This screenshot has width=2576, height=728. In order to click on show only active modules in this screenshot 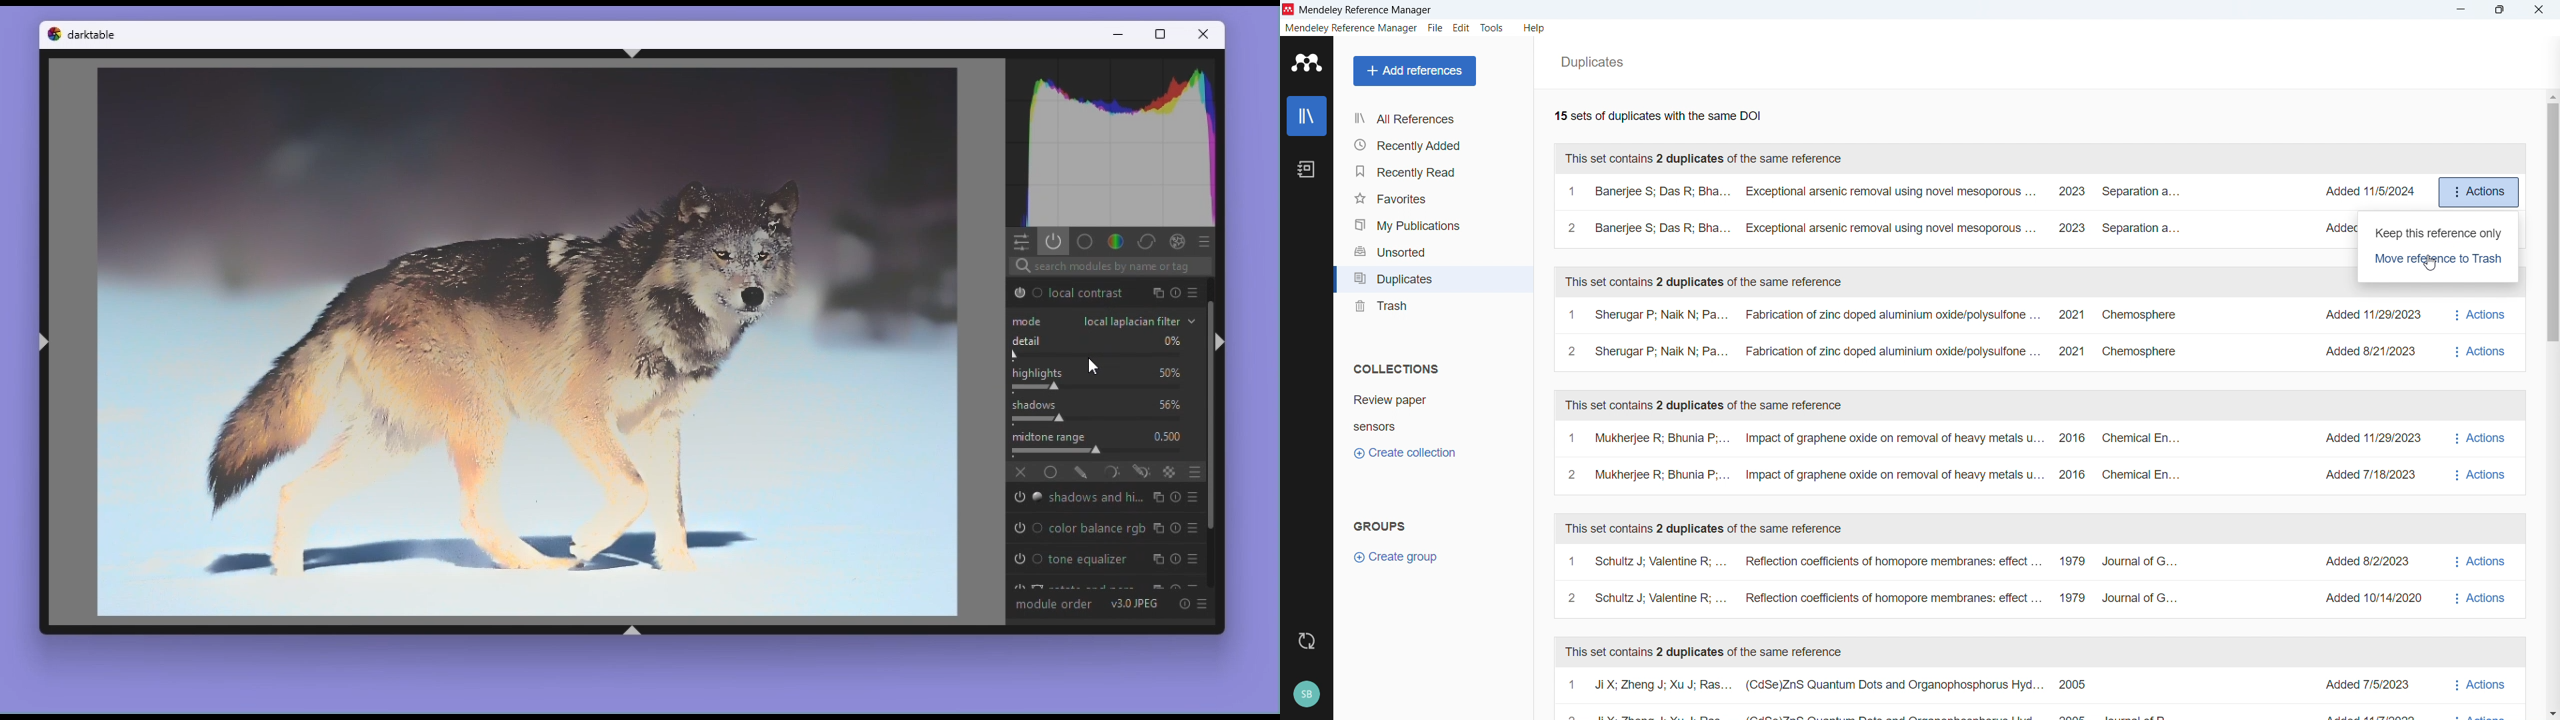, I will do `click(1055, 242)`.